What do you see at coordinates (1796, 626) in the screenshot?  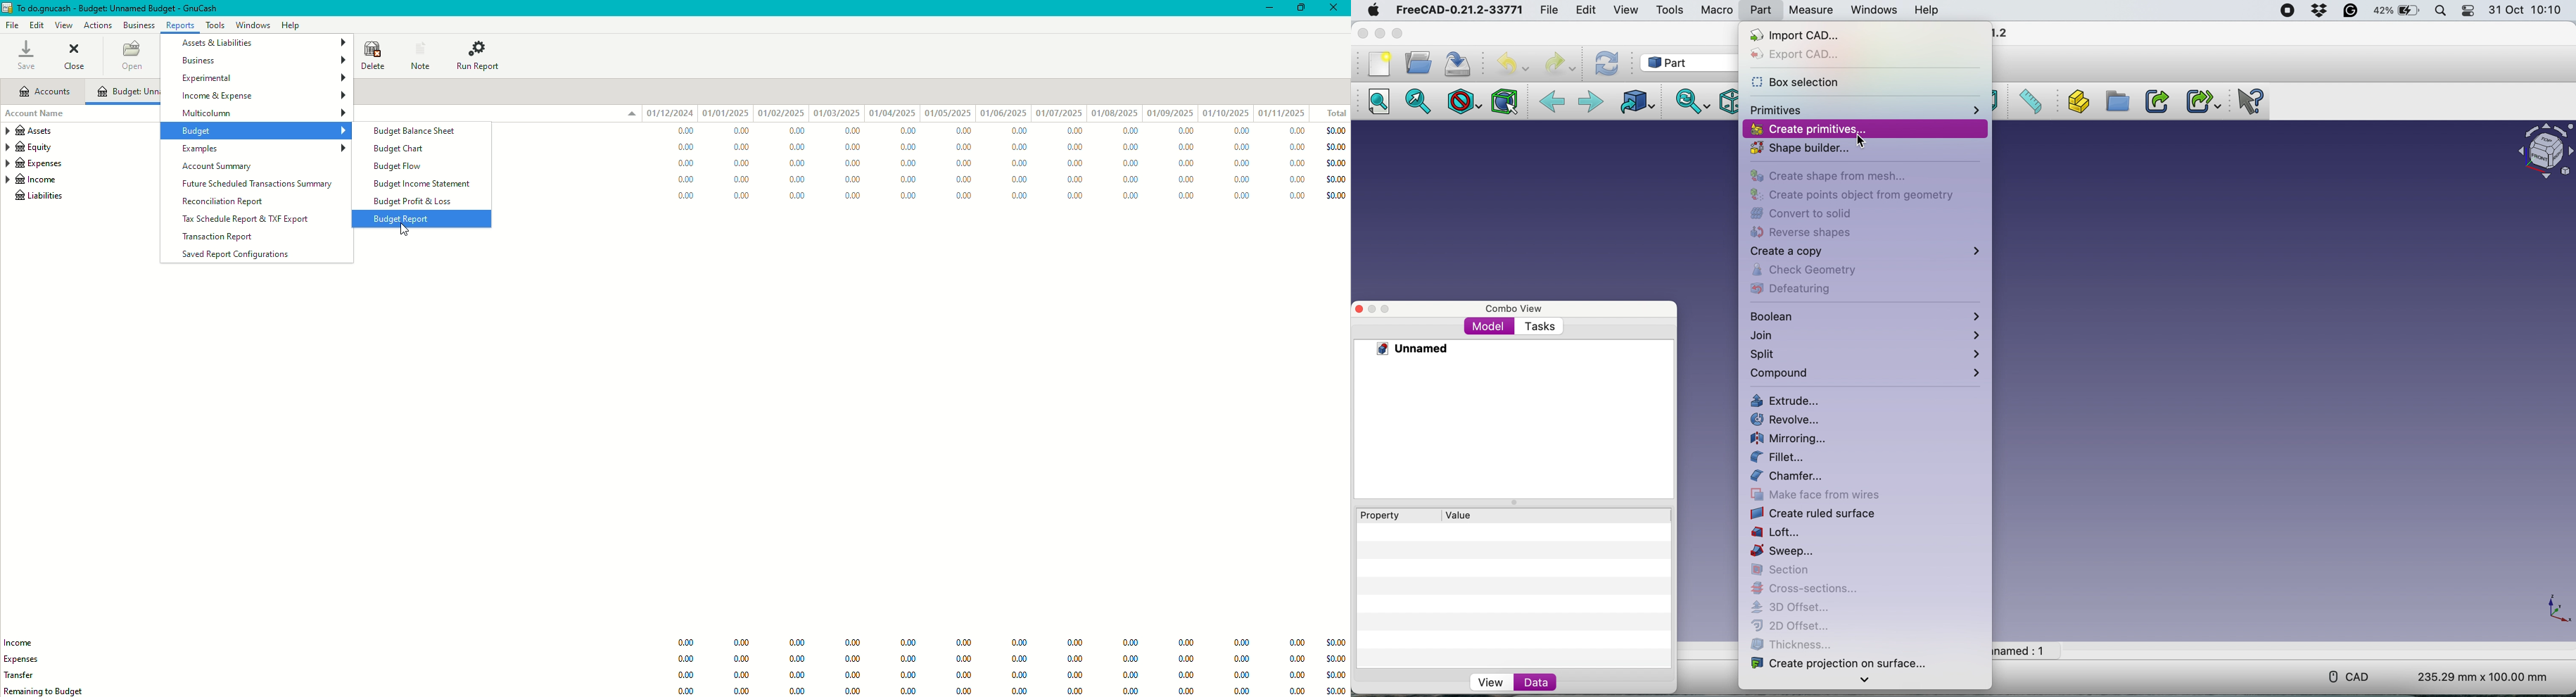 I see `2d offset` at bounding box center [1796, 626].